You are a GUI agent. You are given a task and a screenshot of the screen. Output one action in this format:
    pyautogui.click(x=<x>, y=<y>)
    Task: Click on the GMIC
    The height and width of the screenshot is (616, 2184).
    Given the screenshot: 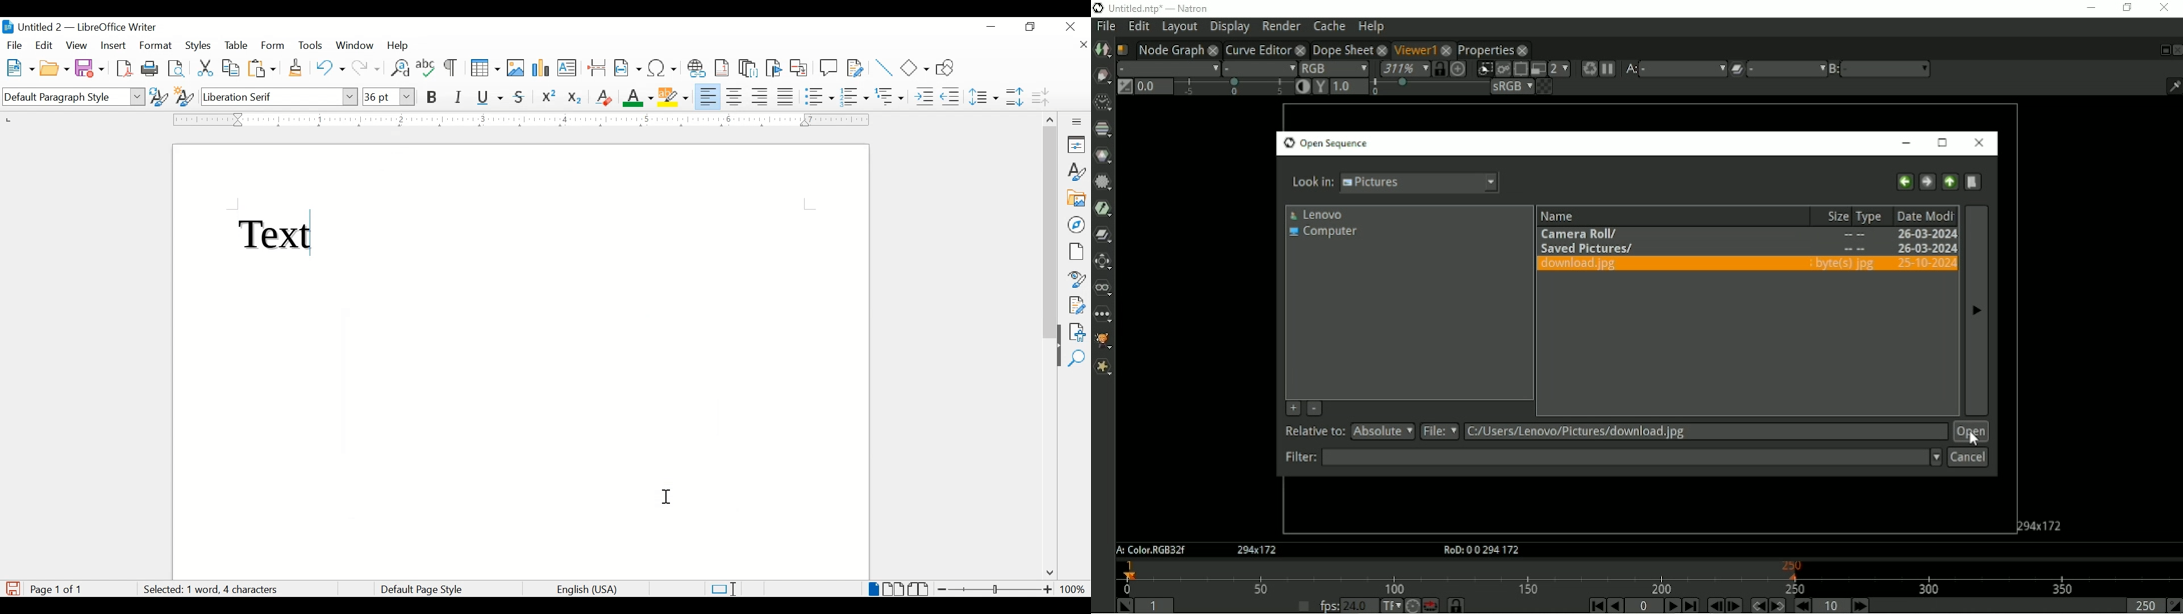 What is the action you would take?
    pyautogui.click(x=1103, y=342)
    